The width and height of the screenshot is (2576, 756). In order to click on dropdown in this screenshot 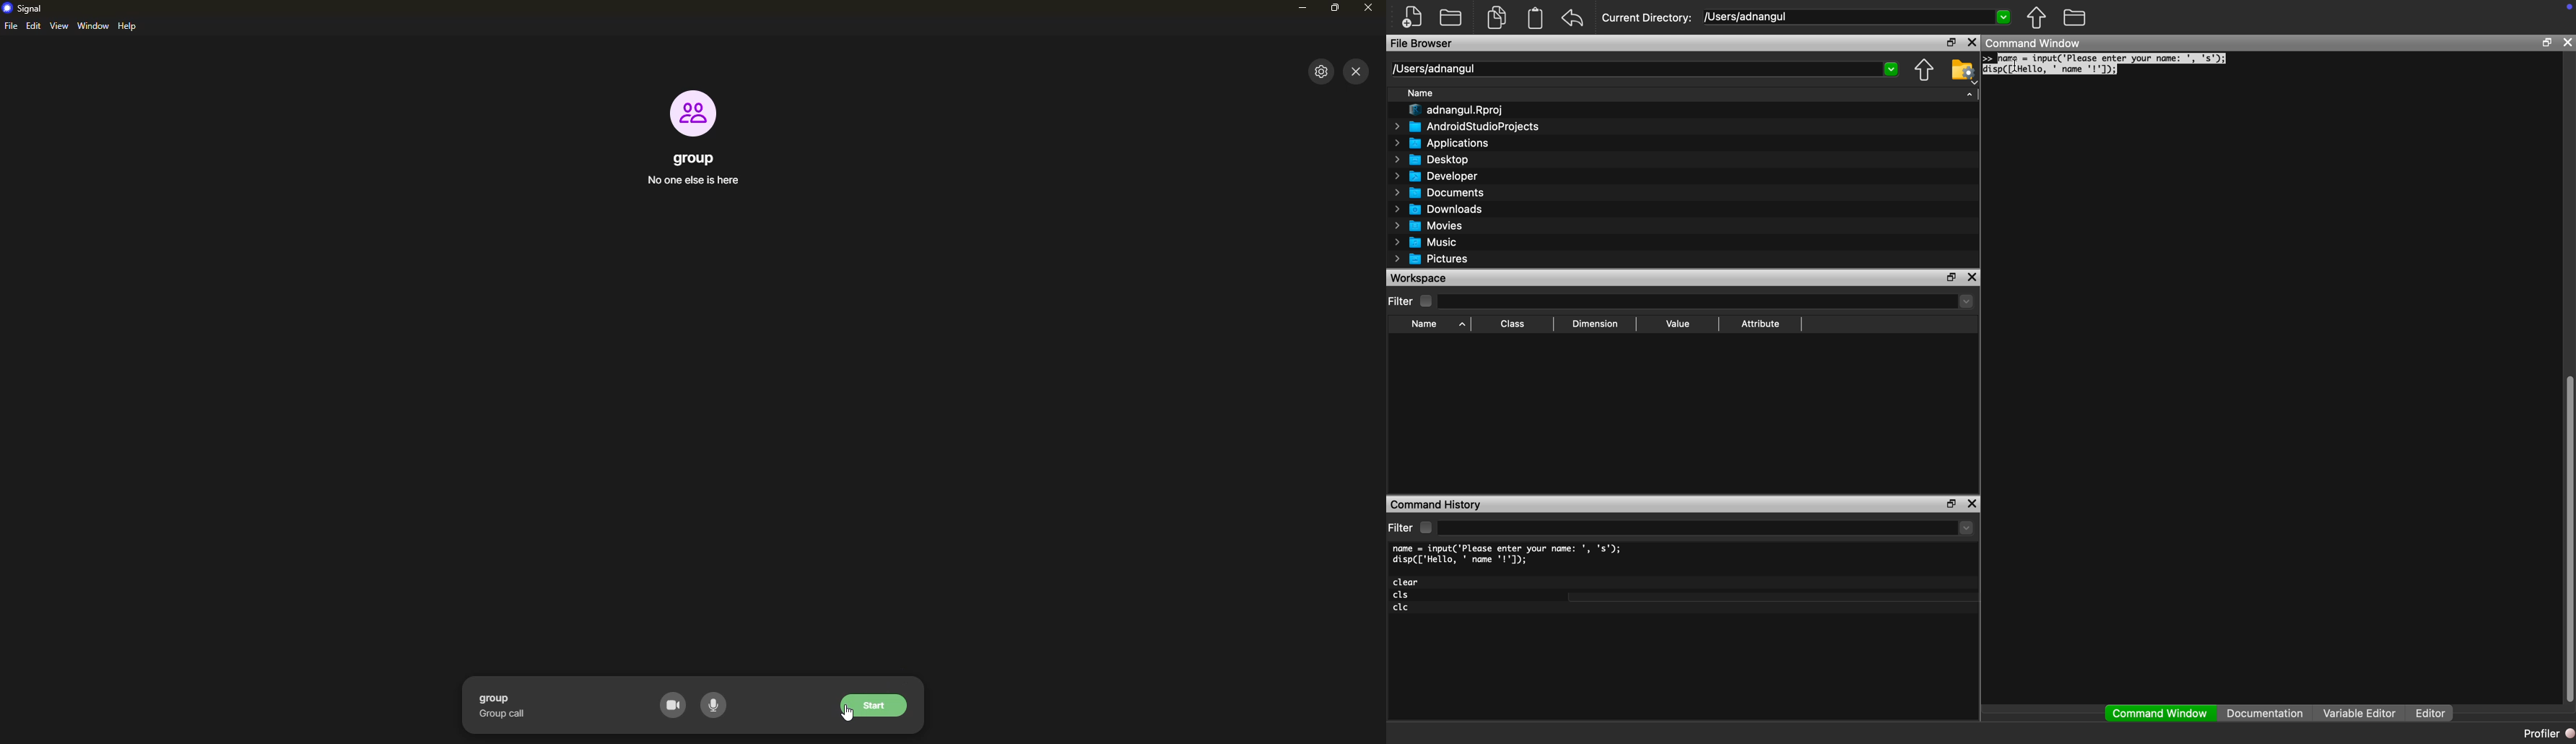, I will do `click(2003, 16)`.